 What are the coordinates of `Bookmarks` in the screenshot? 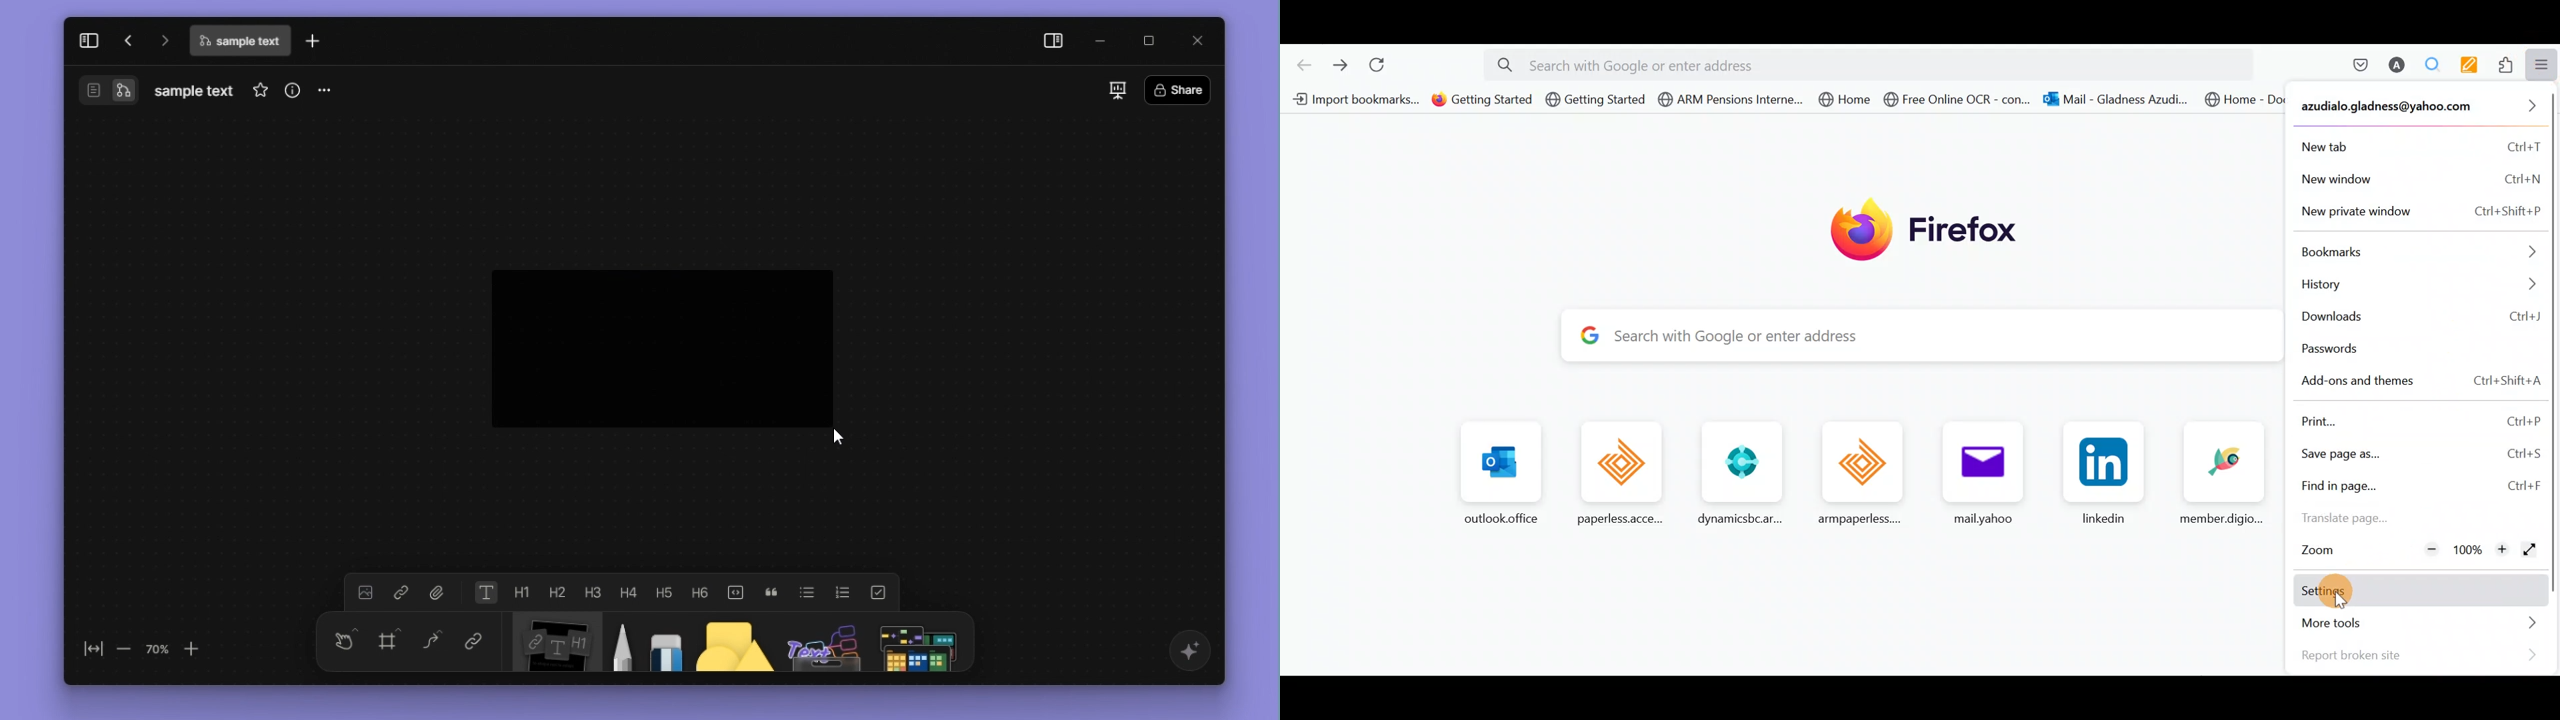 It's located at (2415, 247).